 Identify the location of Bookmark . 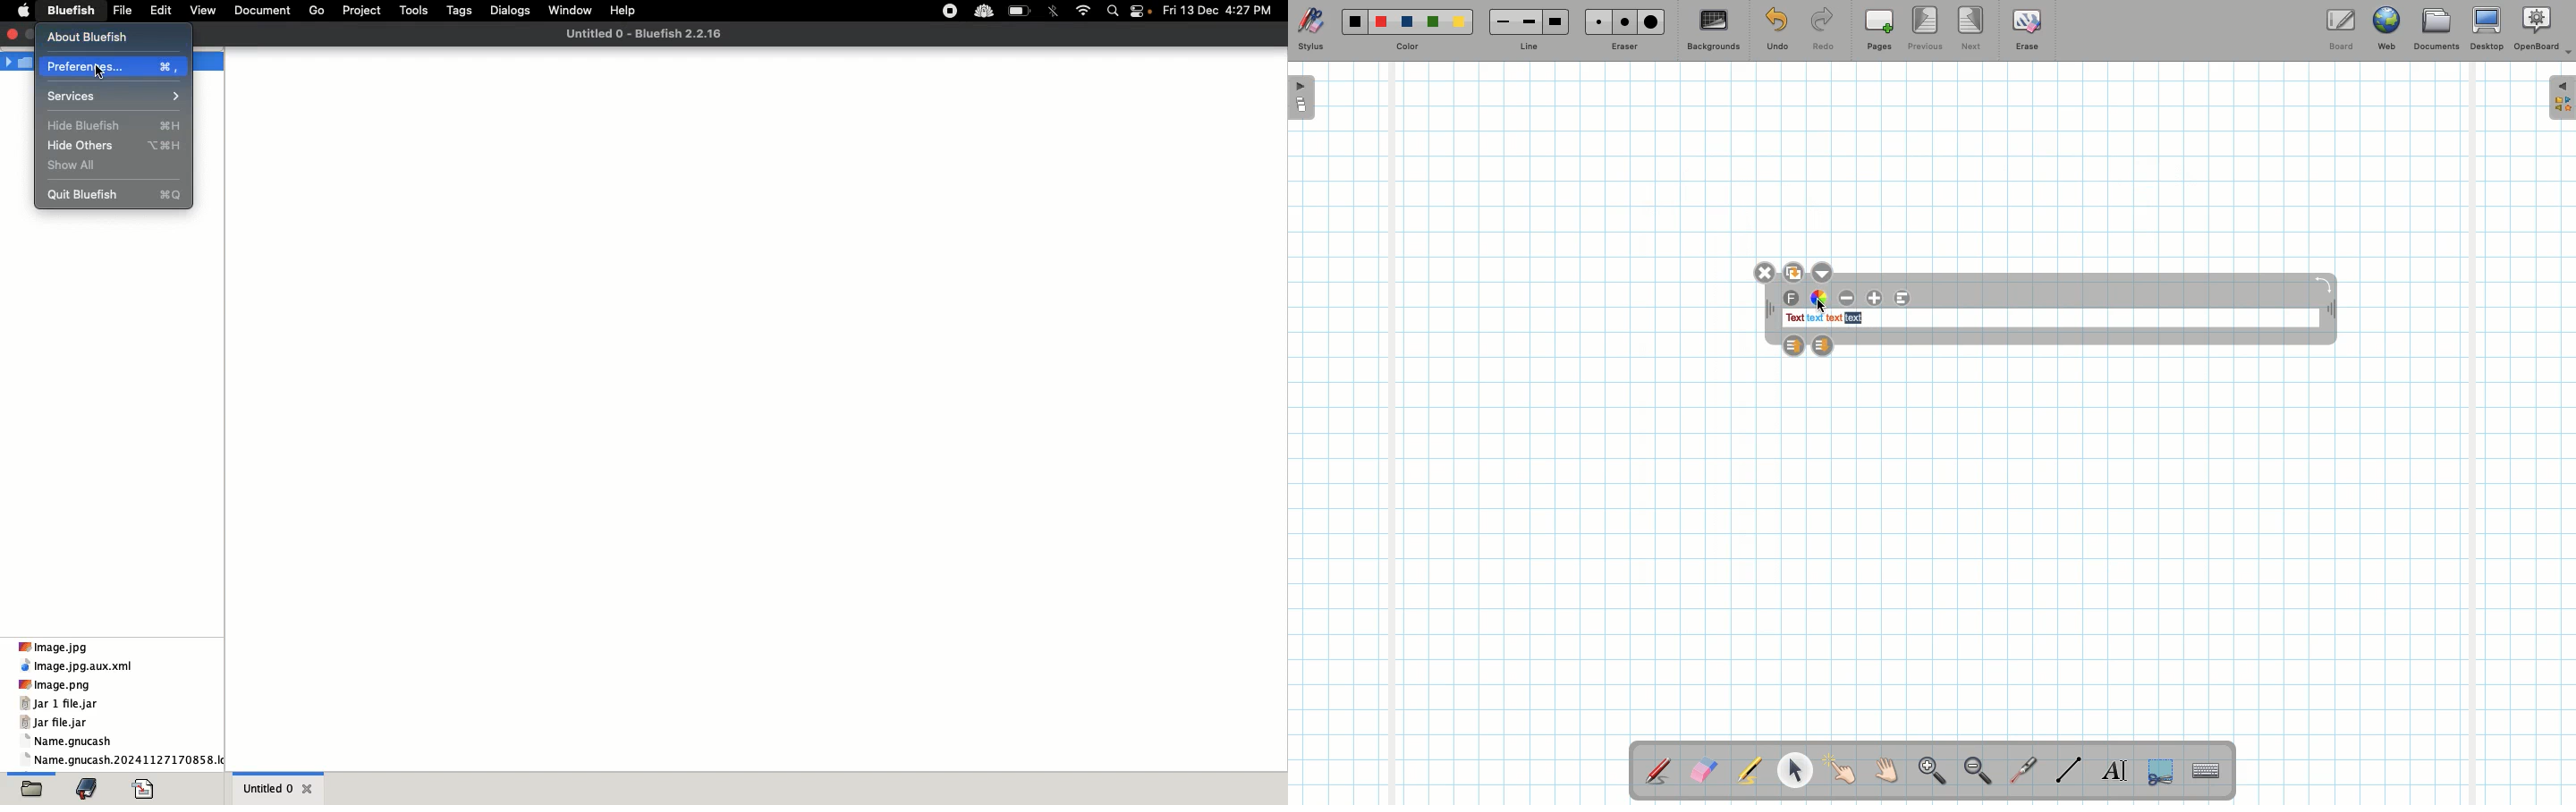
(90, 789).